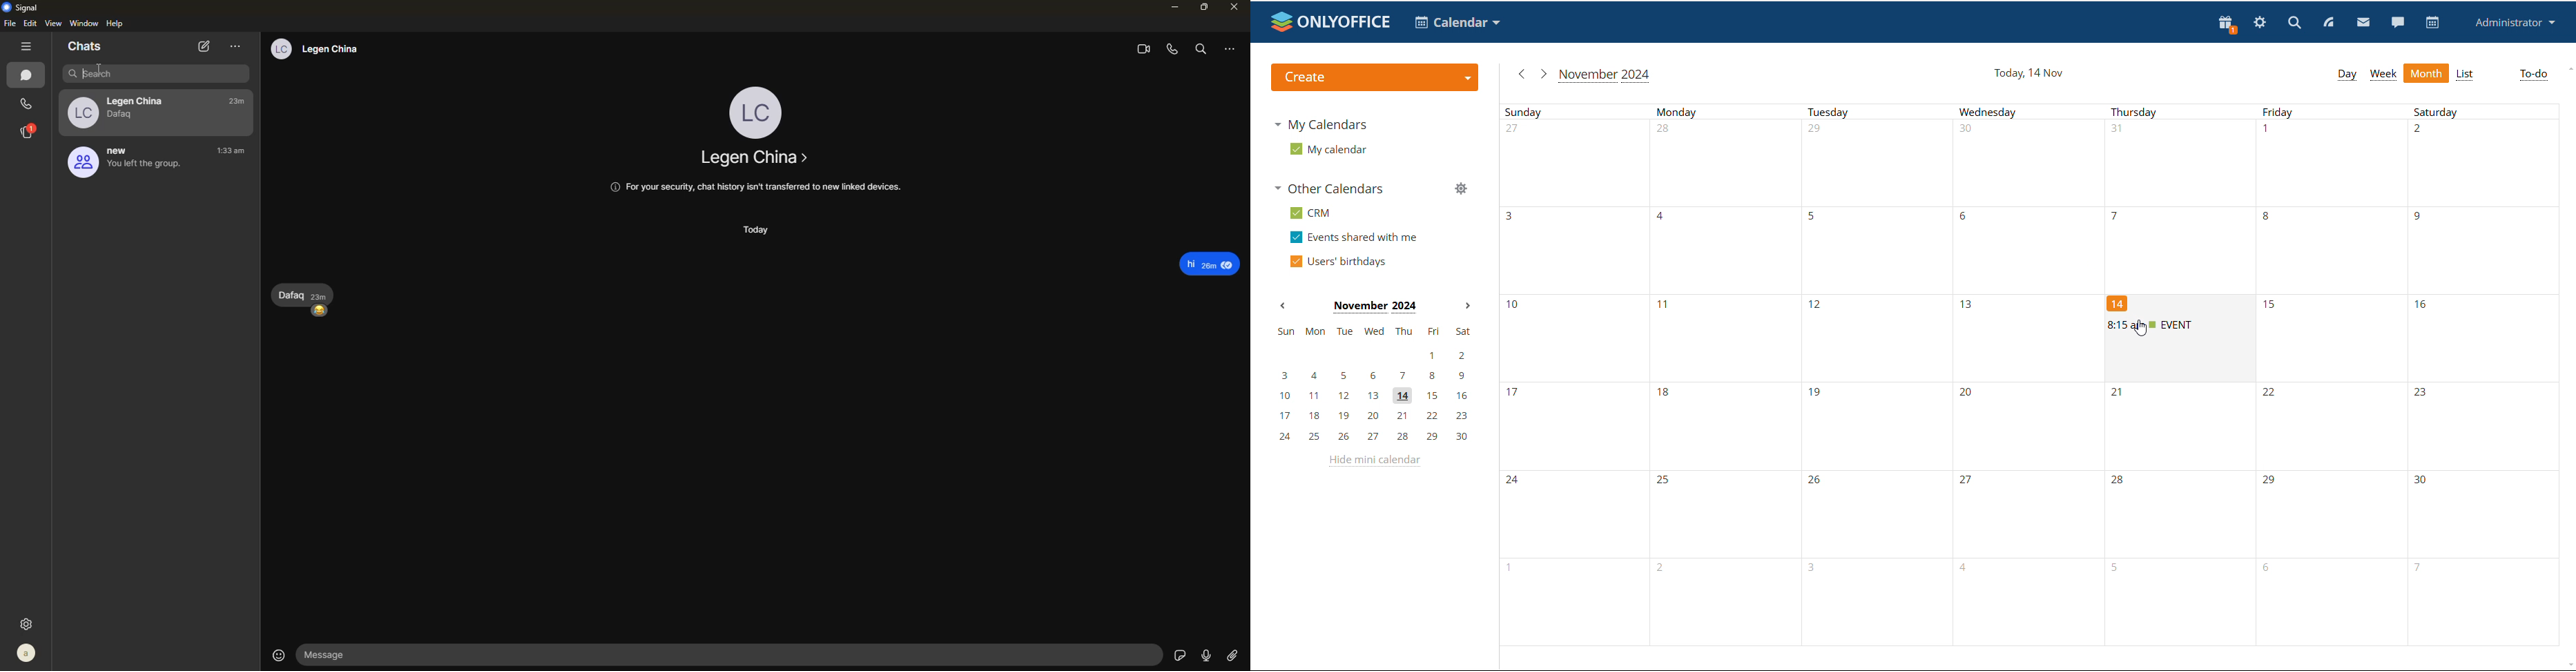 This screenshot has height=672, width=2576. Describe the element at coordinates (2260, 23) in the screenshot. I see `settings` at that location.